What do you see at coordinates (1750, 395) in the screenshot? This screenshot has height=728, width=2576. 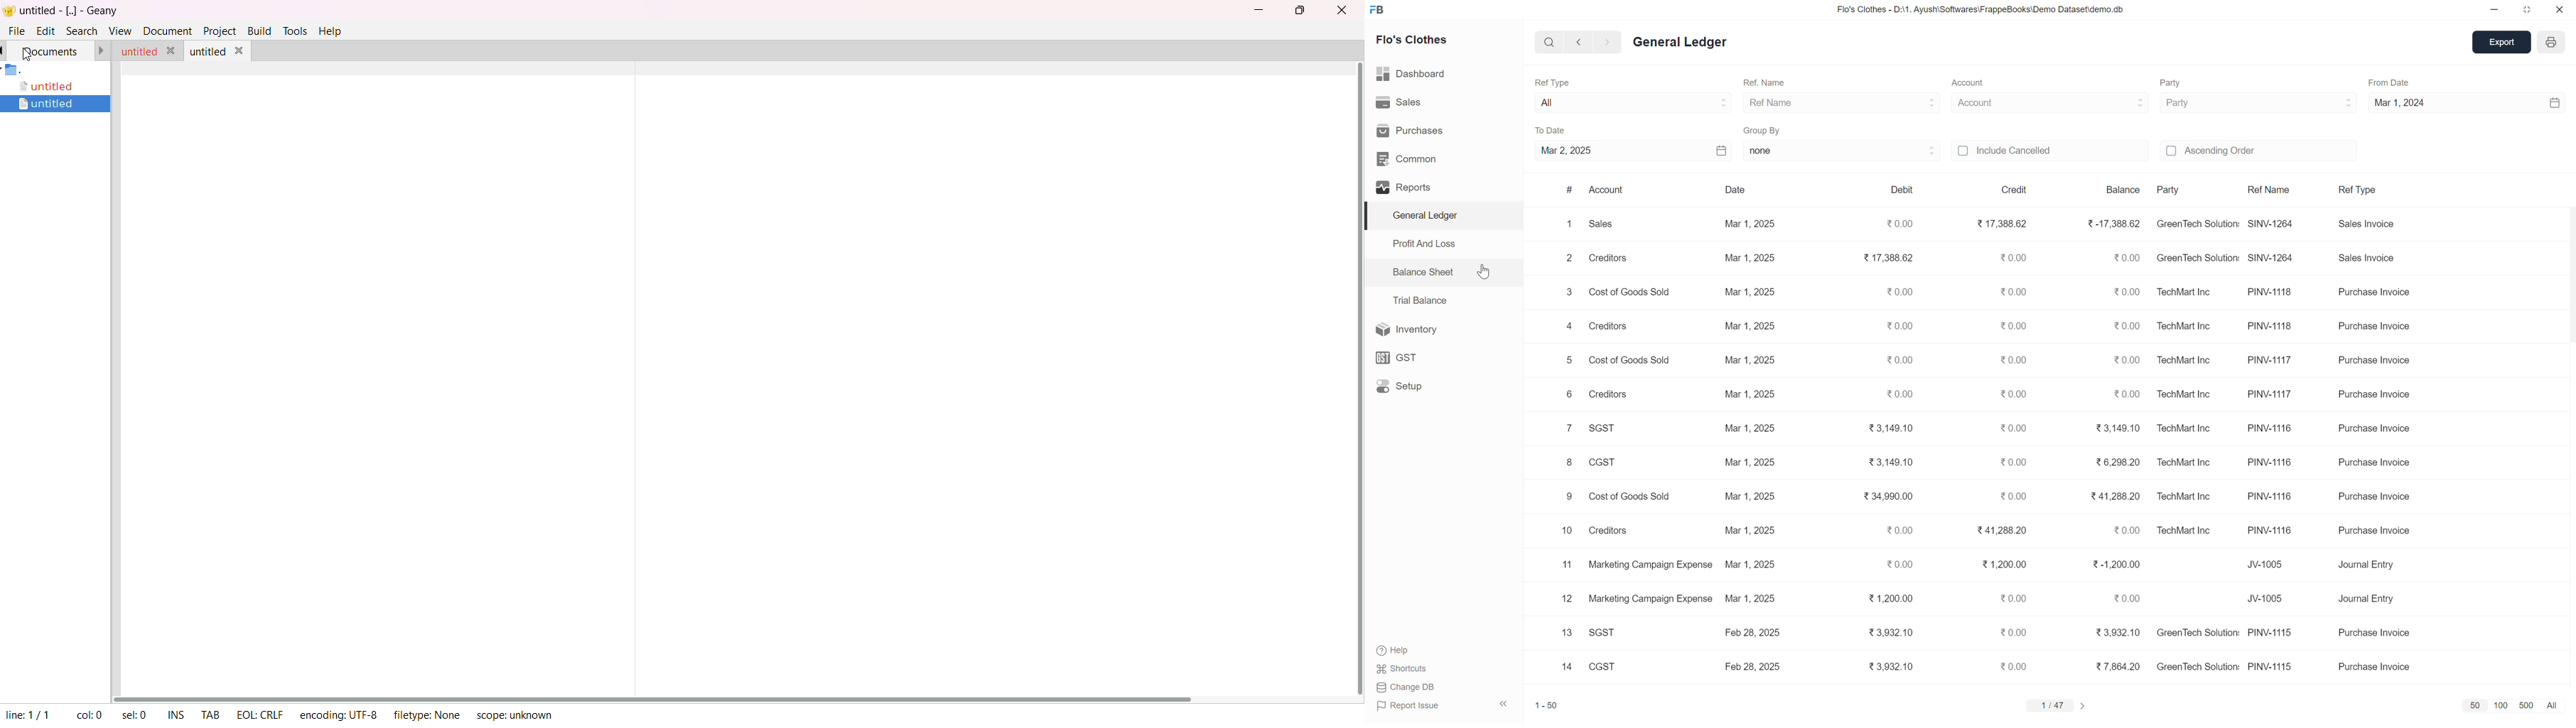 I see `Mar 1, 2025` at bounding box center [1750, 395].